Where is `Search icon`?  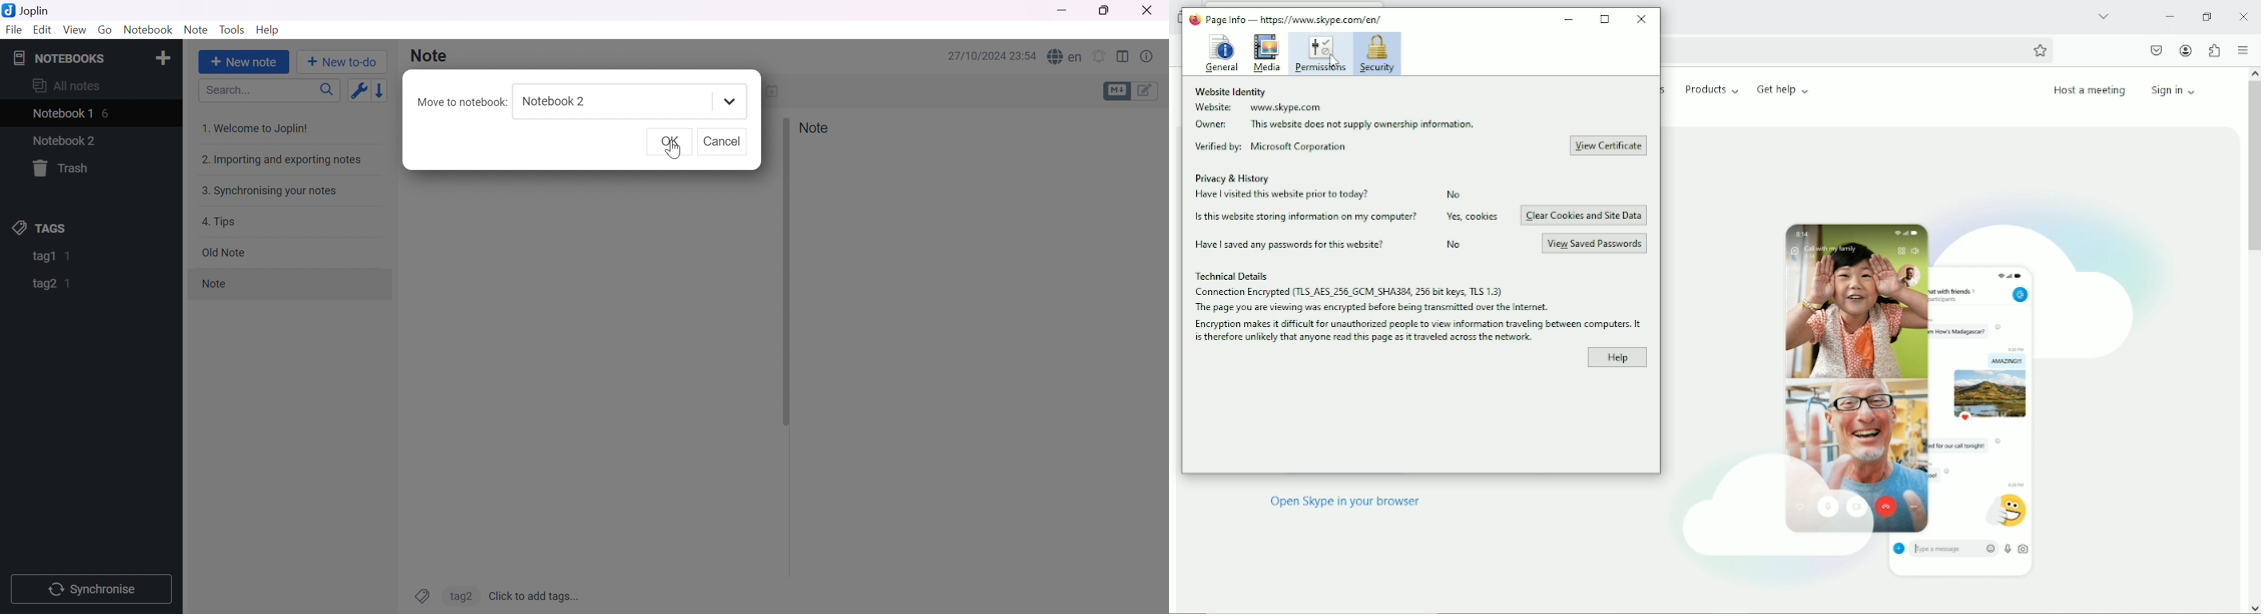 Search icon is located at coordinates (323, 91).